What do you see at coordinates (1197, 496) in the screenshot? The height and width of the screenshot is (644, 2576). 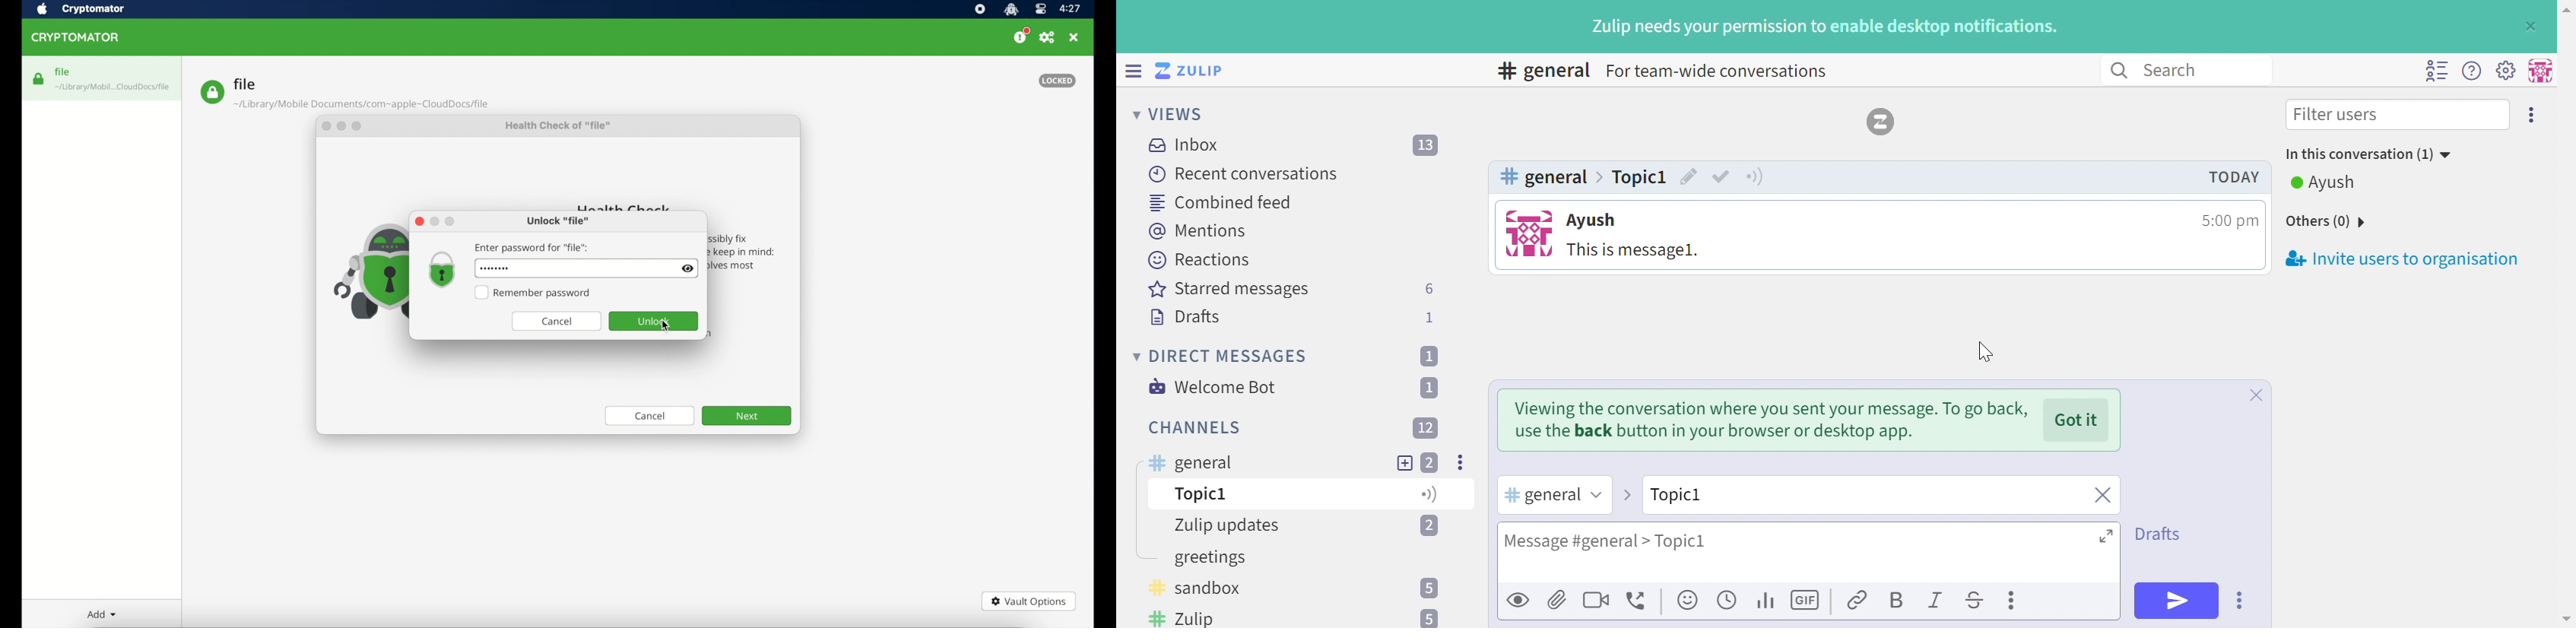 I see `sandbox` at bounding box center [1197, 496].